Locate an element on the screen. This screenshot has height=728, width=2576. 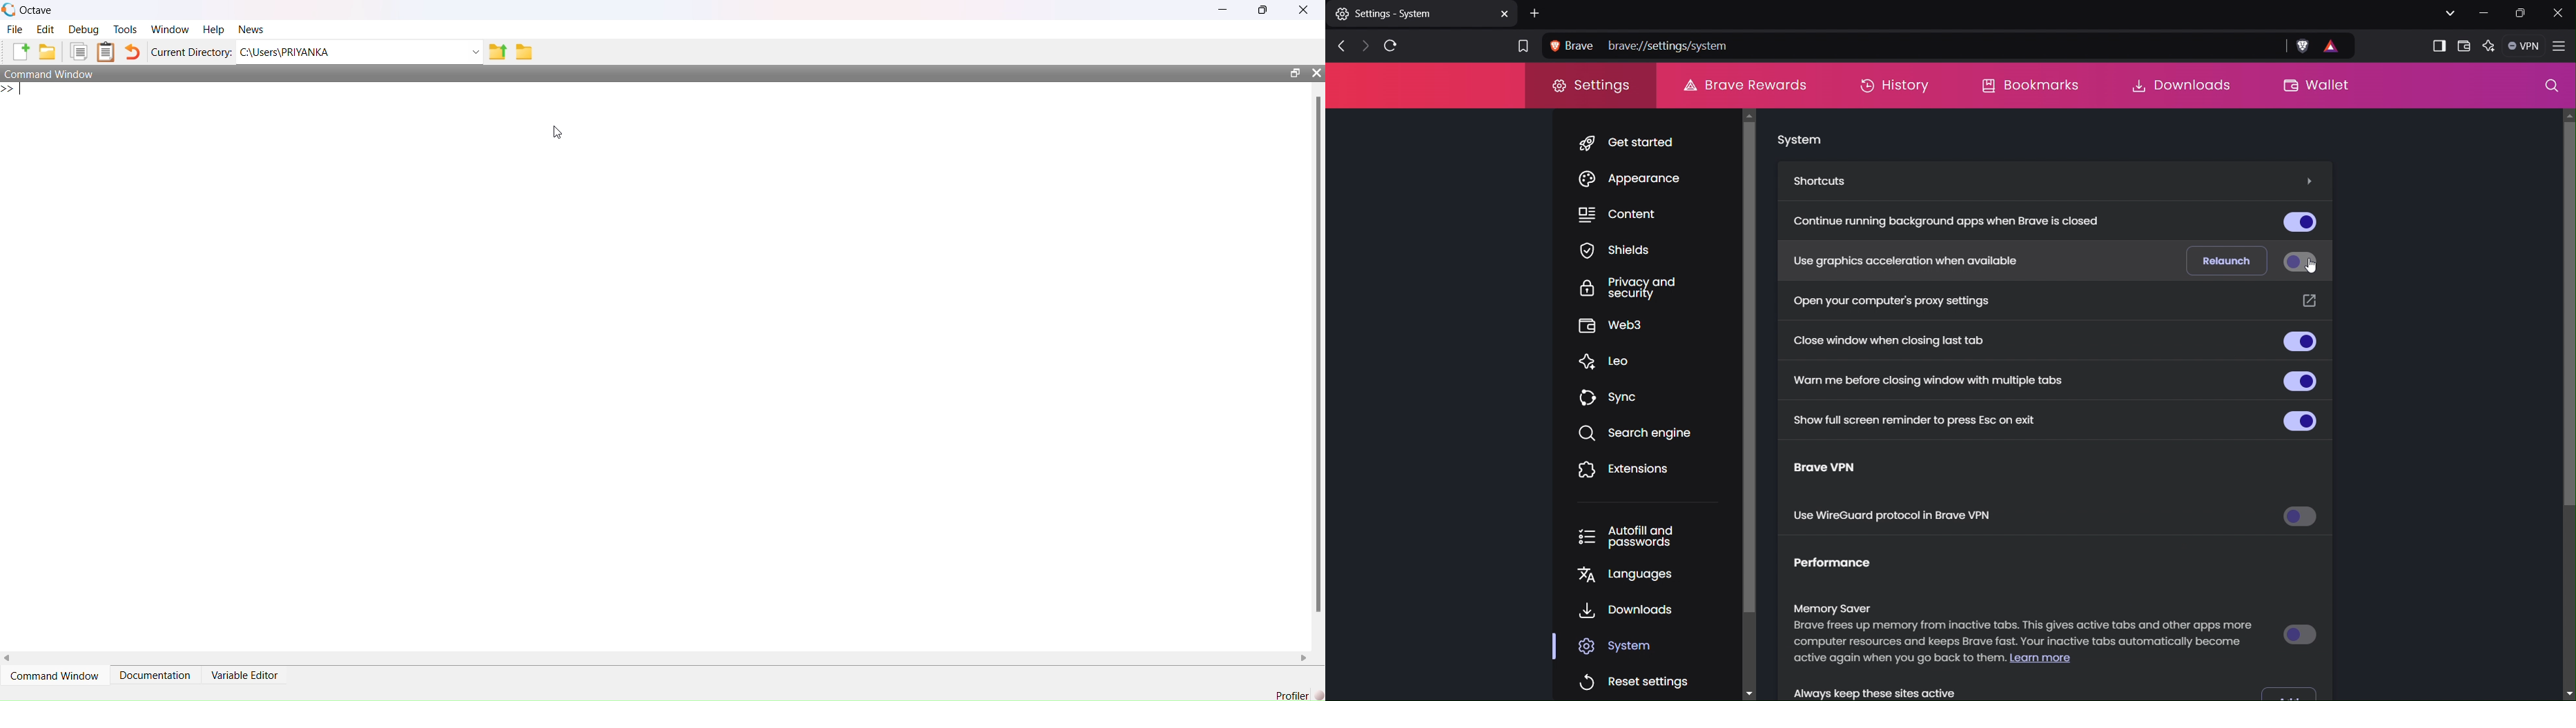
Wallet is located at coordinates (2463, 45).